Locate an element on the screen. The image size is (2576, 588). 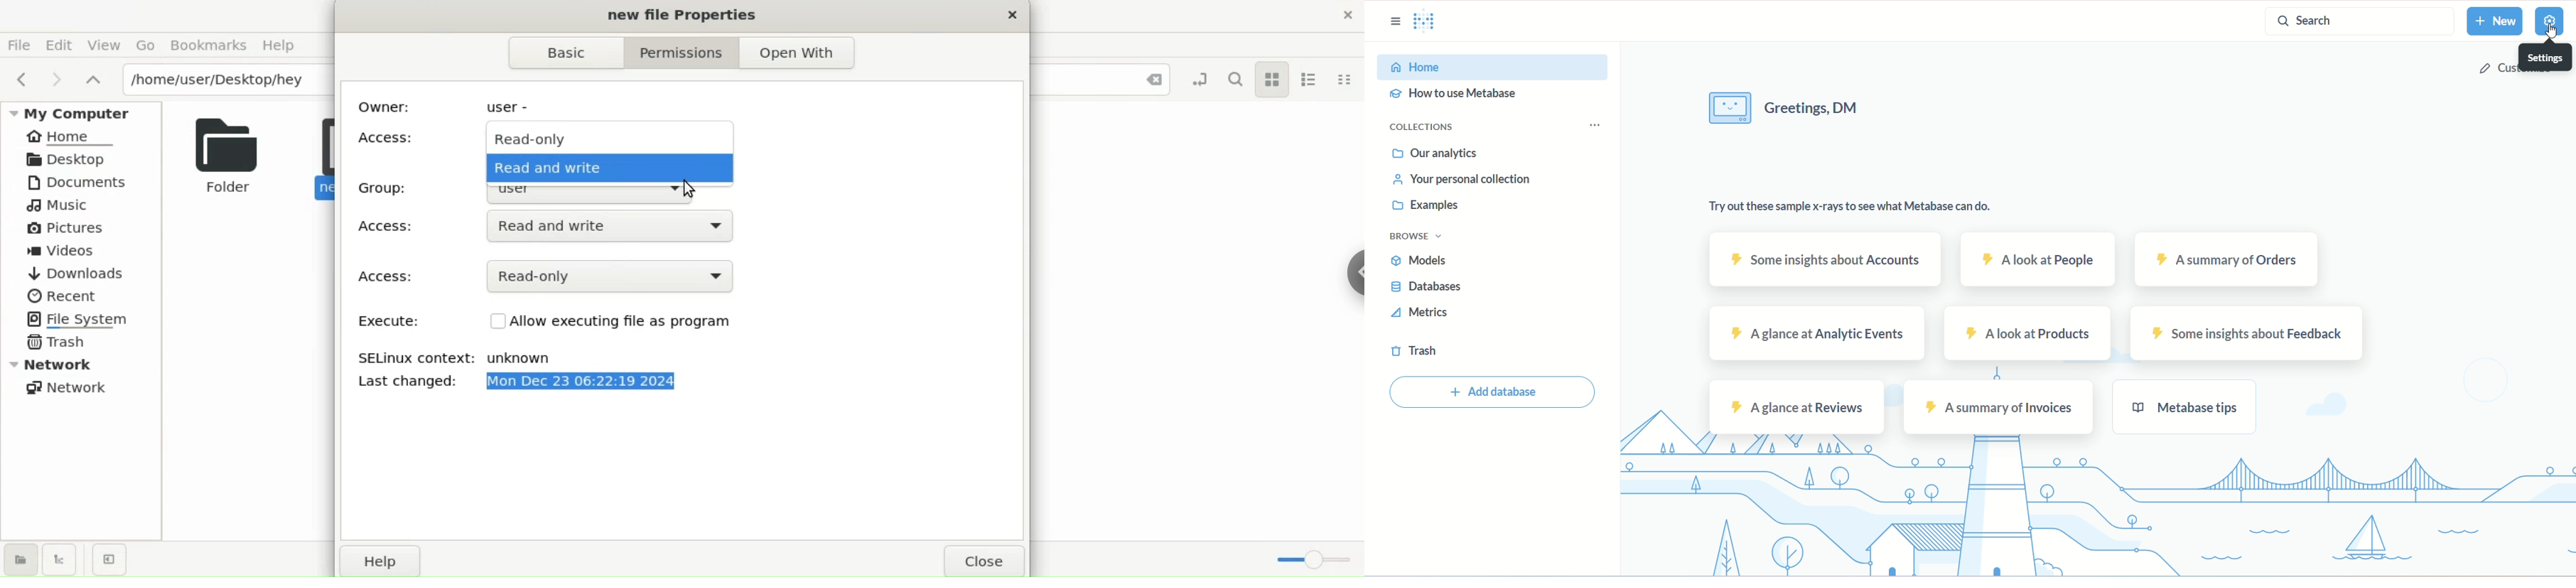
close is located at coordinates (1349, 19).